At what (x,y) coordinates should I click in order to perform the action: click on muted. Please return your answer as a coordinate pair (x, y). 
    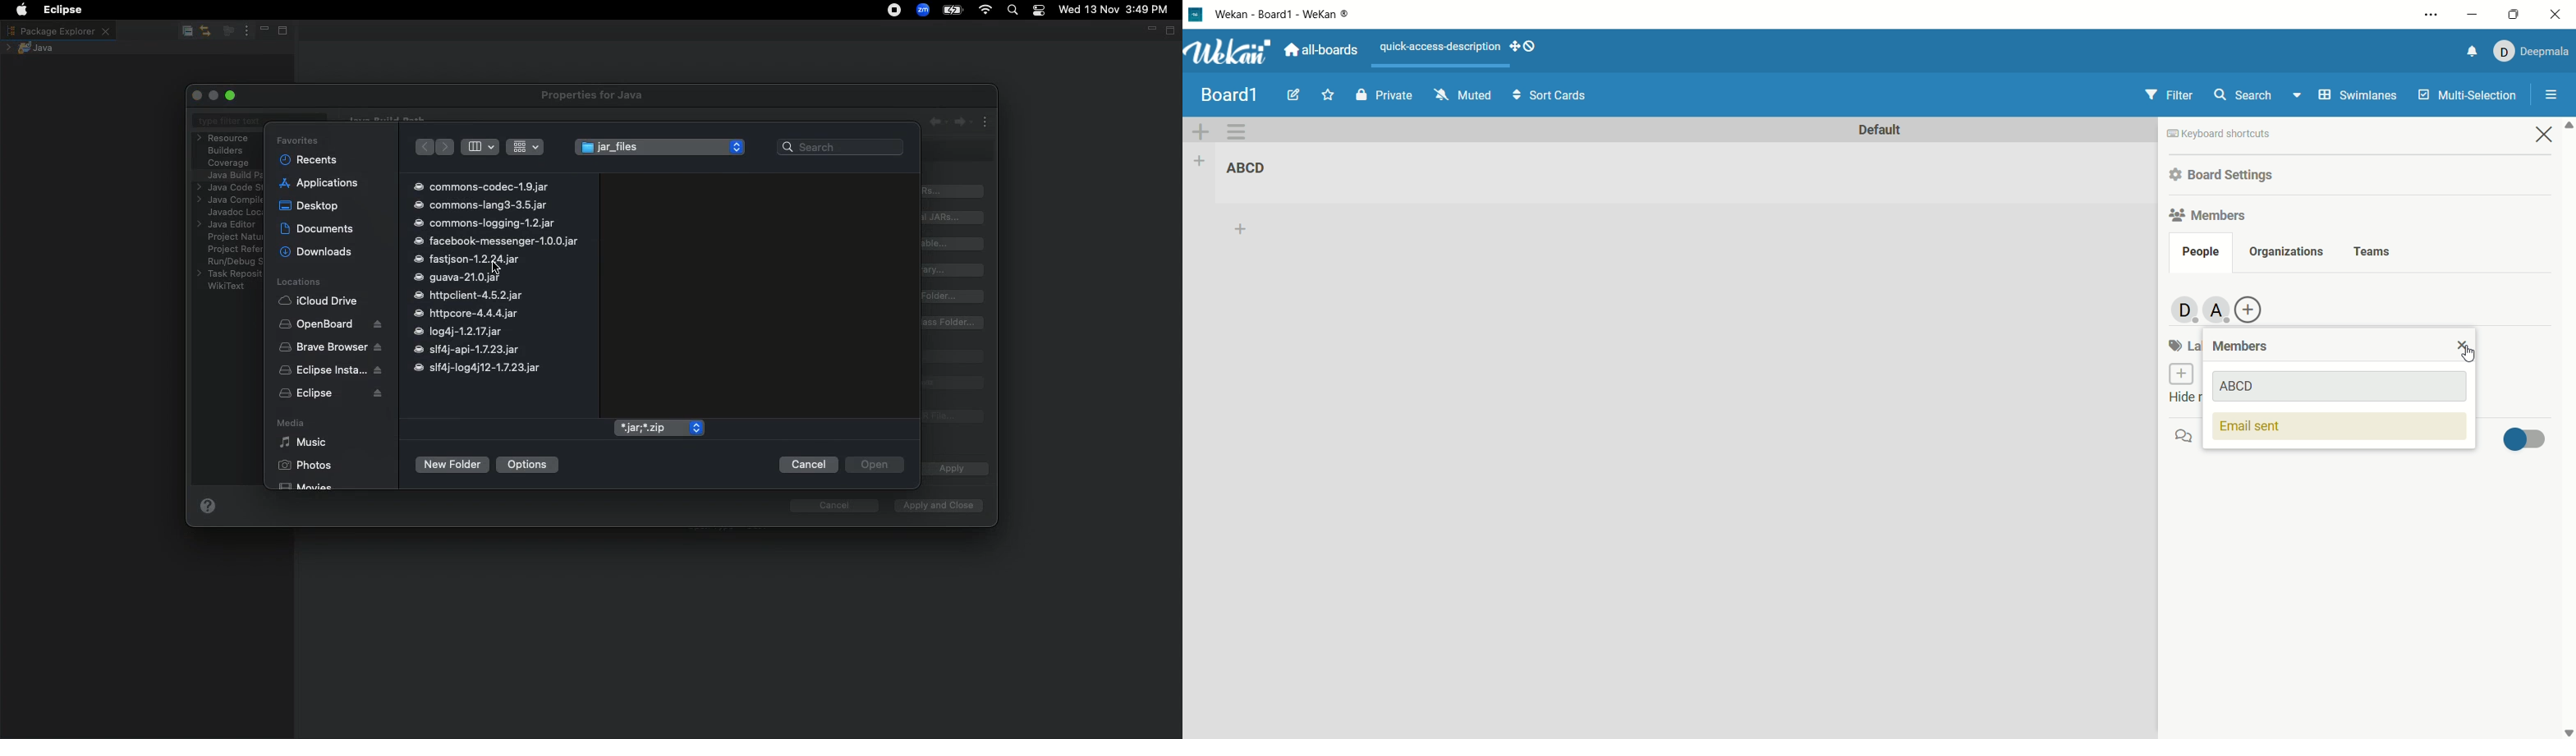
    Looking at the image, I should click on (1463, 95).